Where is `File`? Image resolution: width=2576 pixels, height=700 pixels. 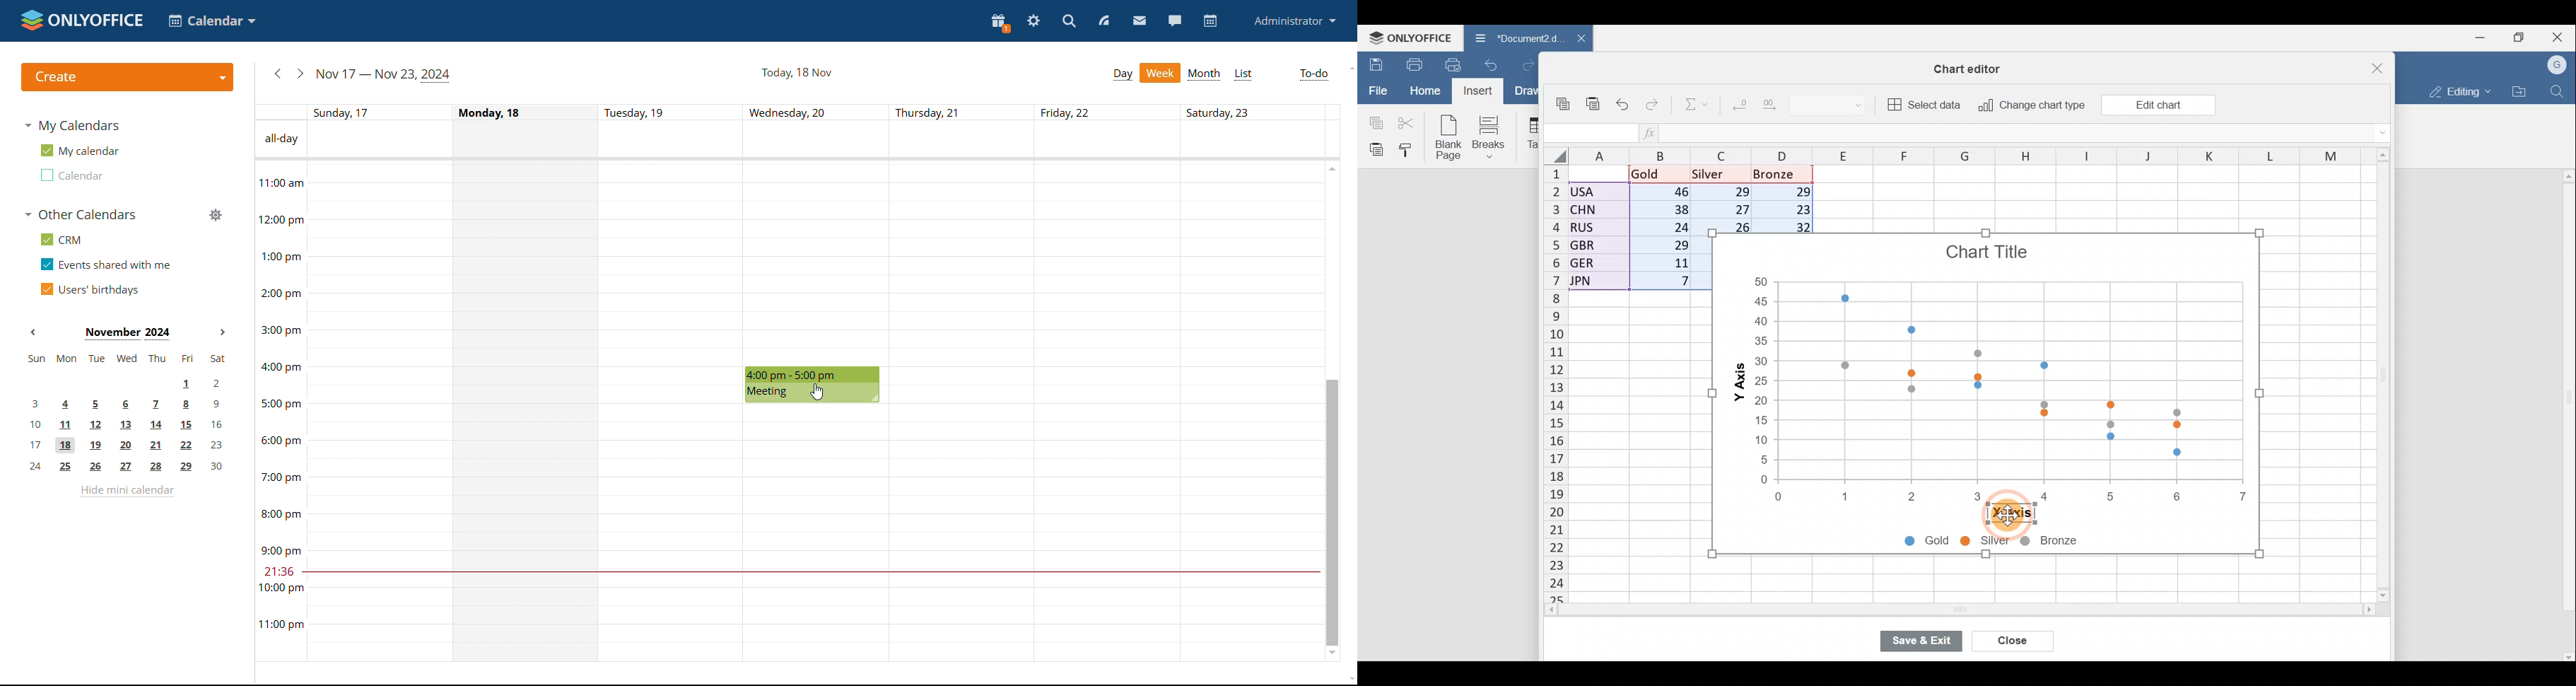
File is located at coordinates (1376, 89).